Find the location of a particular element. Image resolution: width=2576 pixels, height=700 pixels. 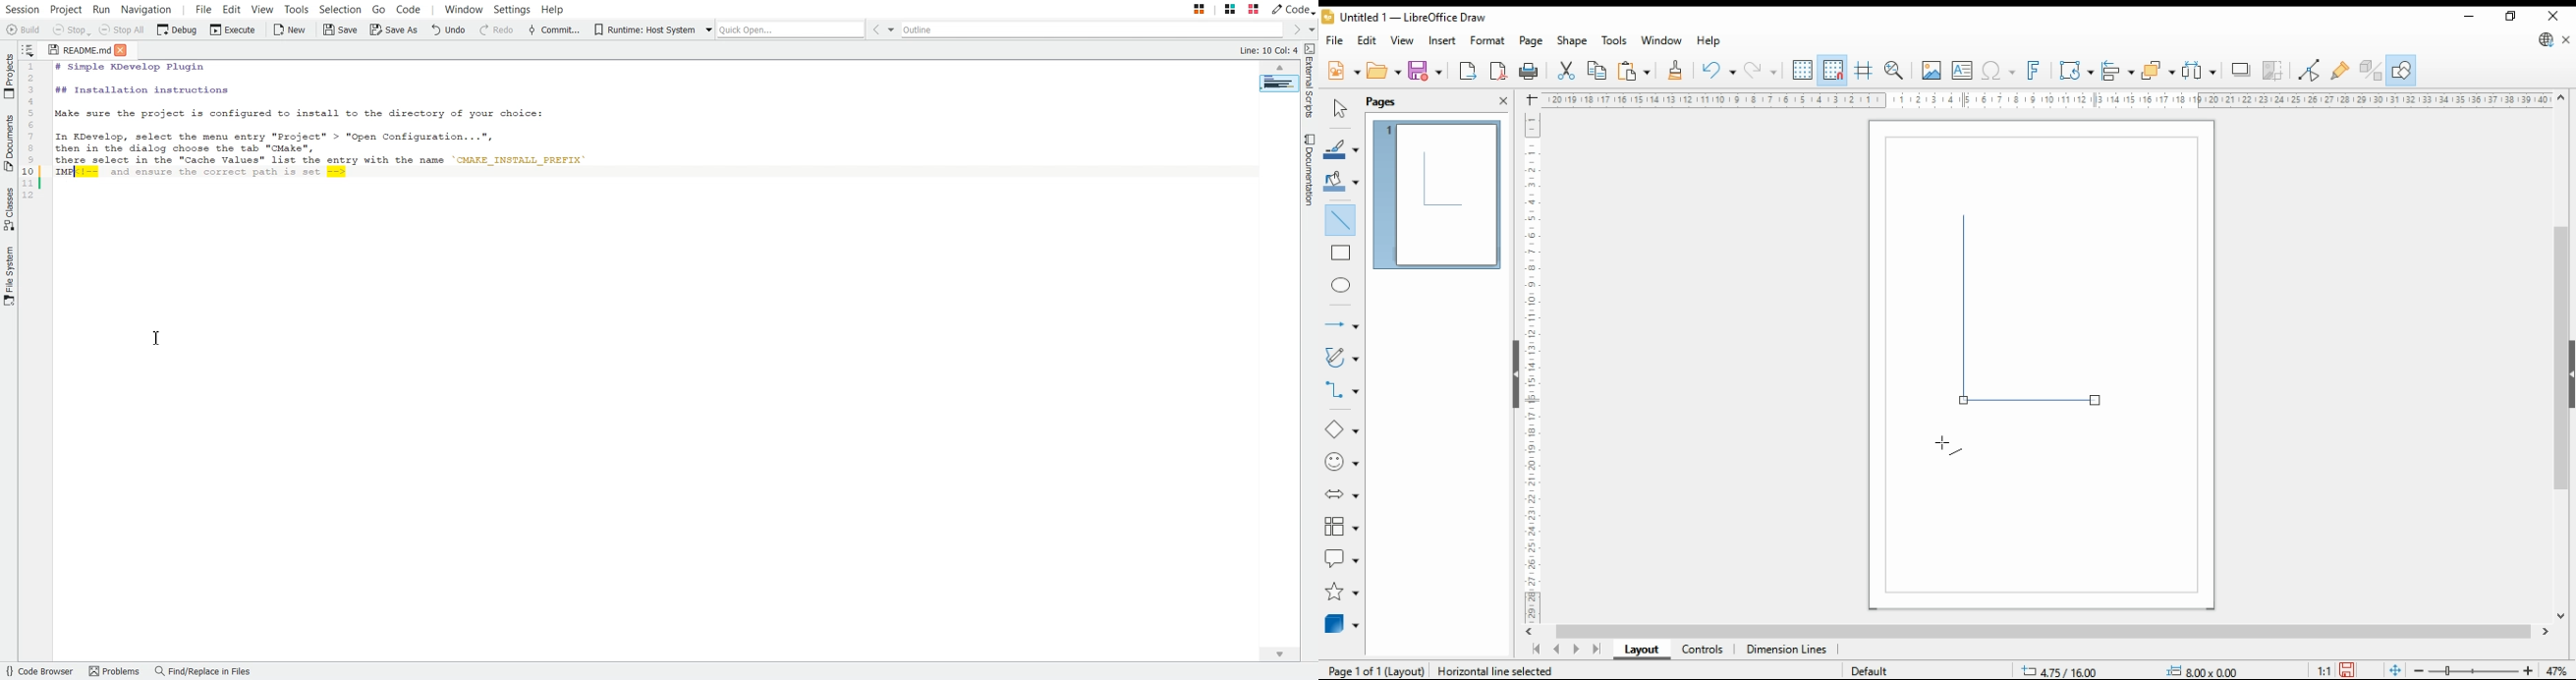

lines and arrows is located at coordinates (1341, 326).